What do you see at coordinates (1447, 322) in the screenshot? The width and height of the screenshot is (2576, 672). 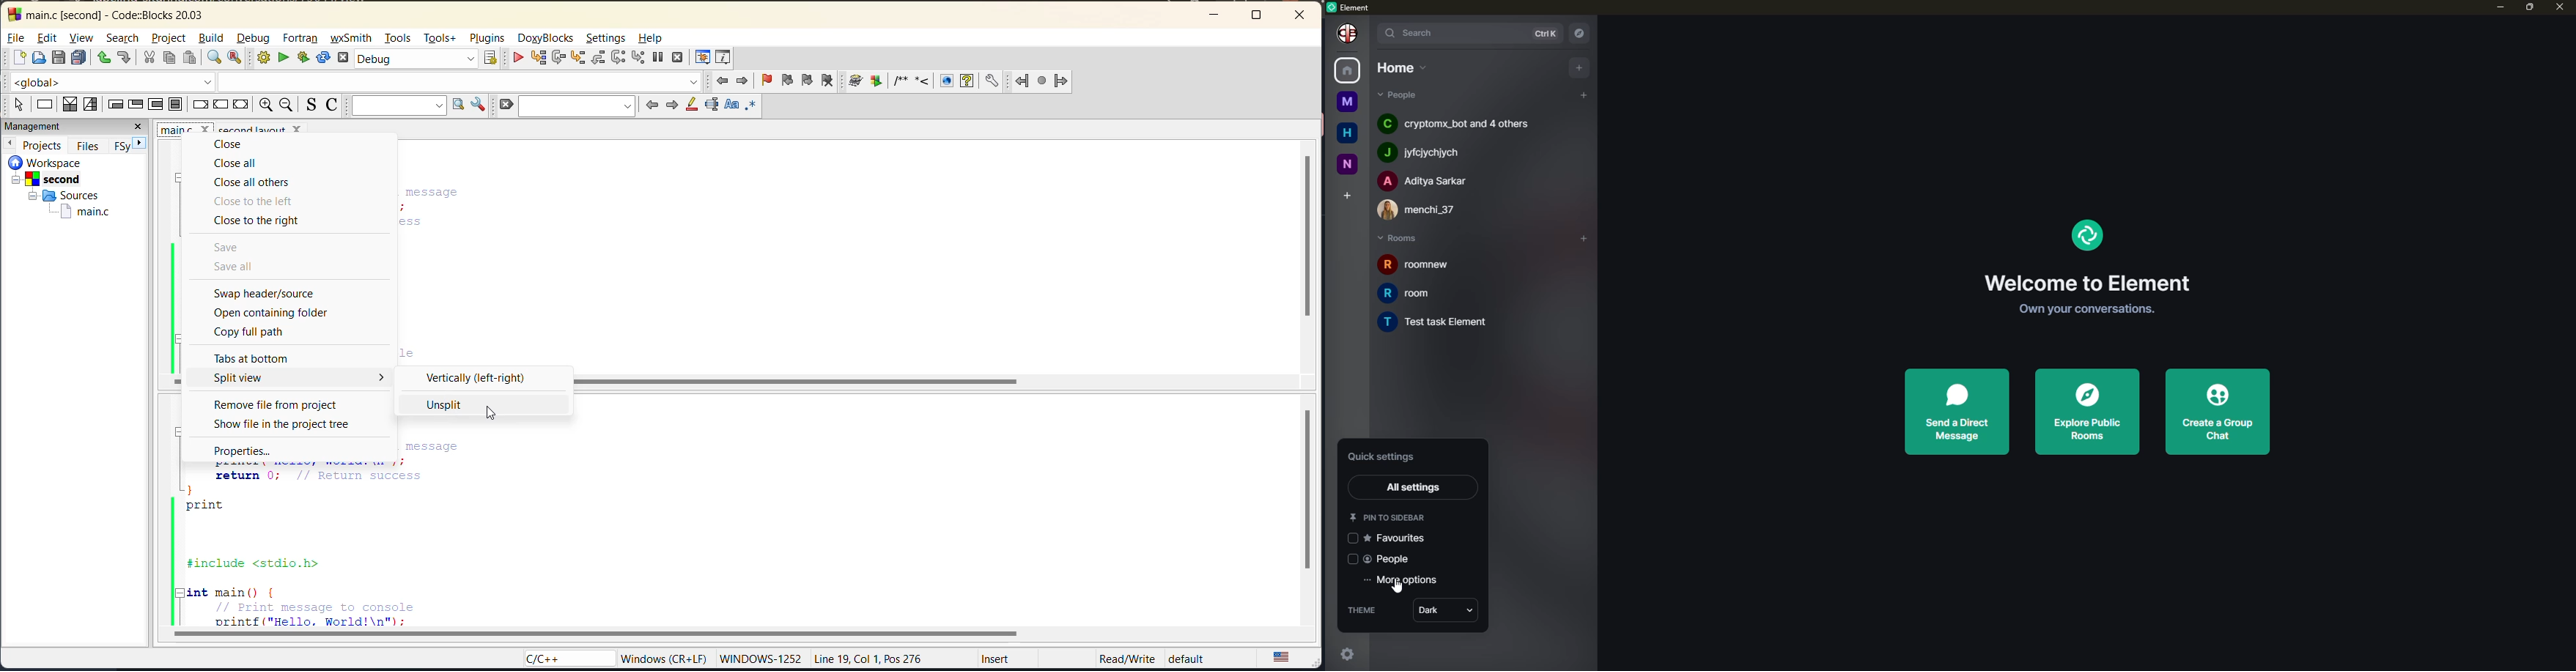 I see `room` at bounding box center [1447, 322].